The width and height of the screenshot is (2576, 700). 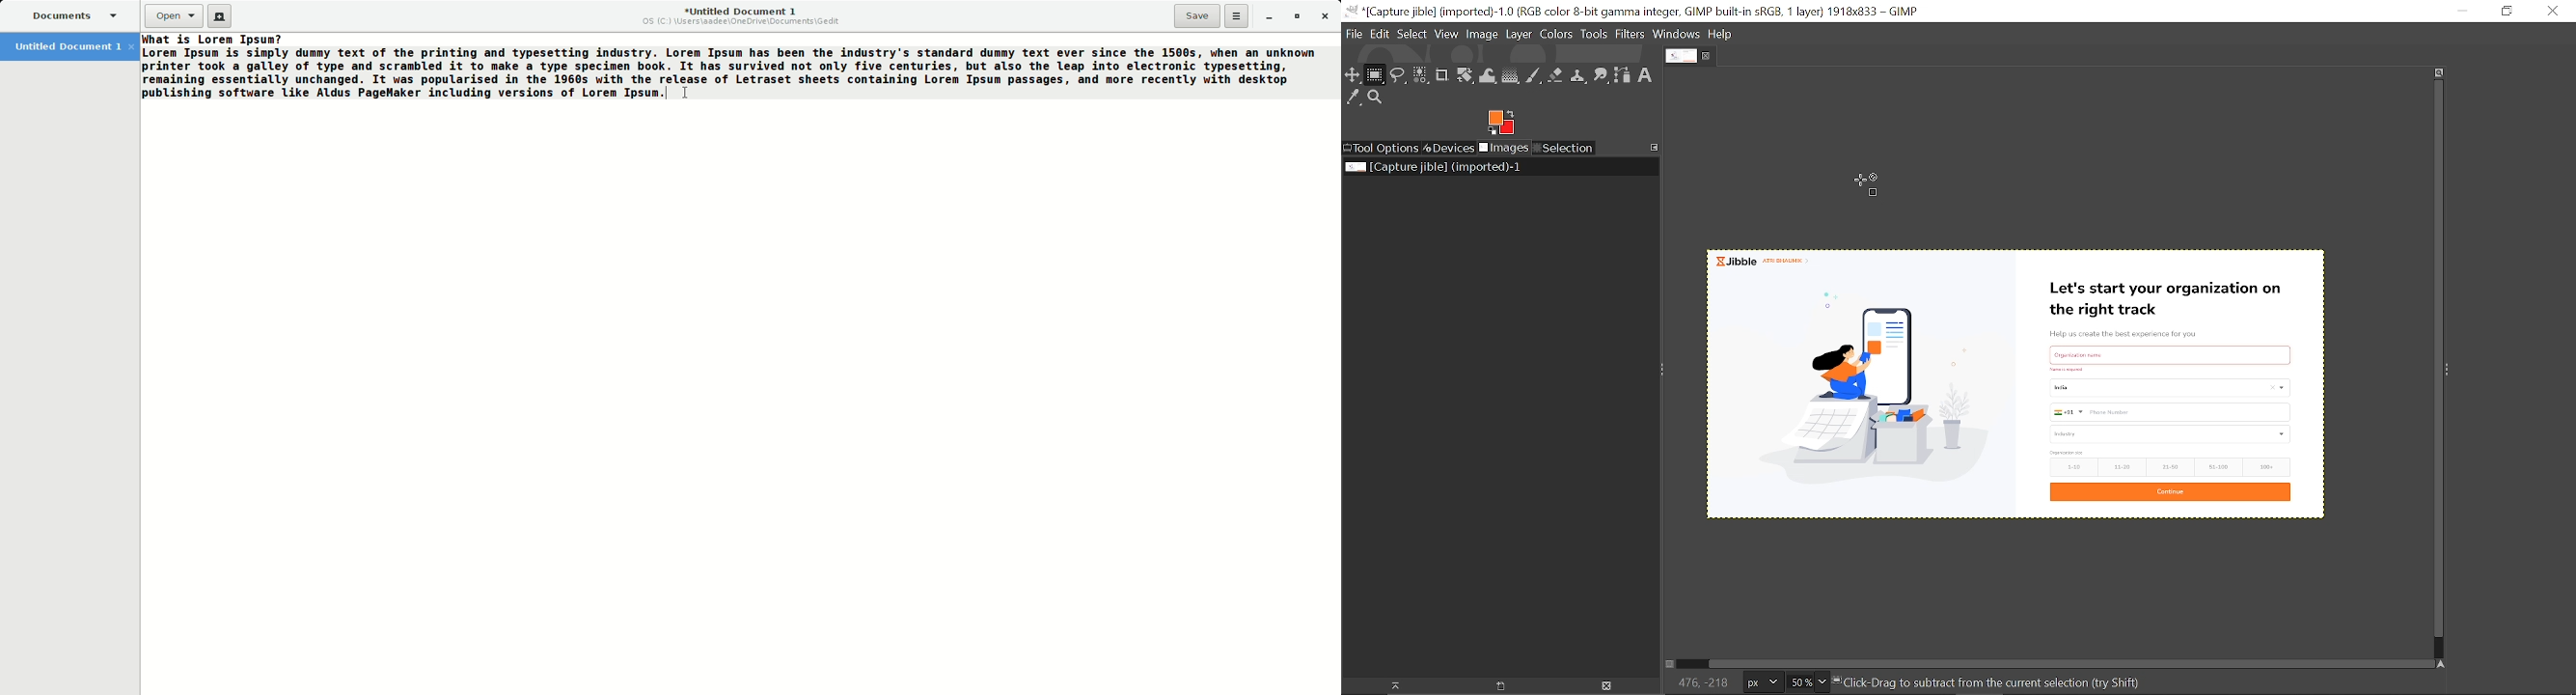 I want to click on size, so click(x=2067, y=453).